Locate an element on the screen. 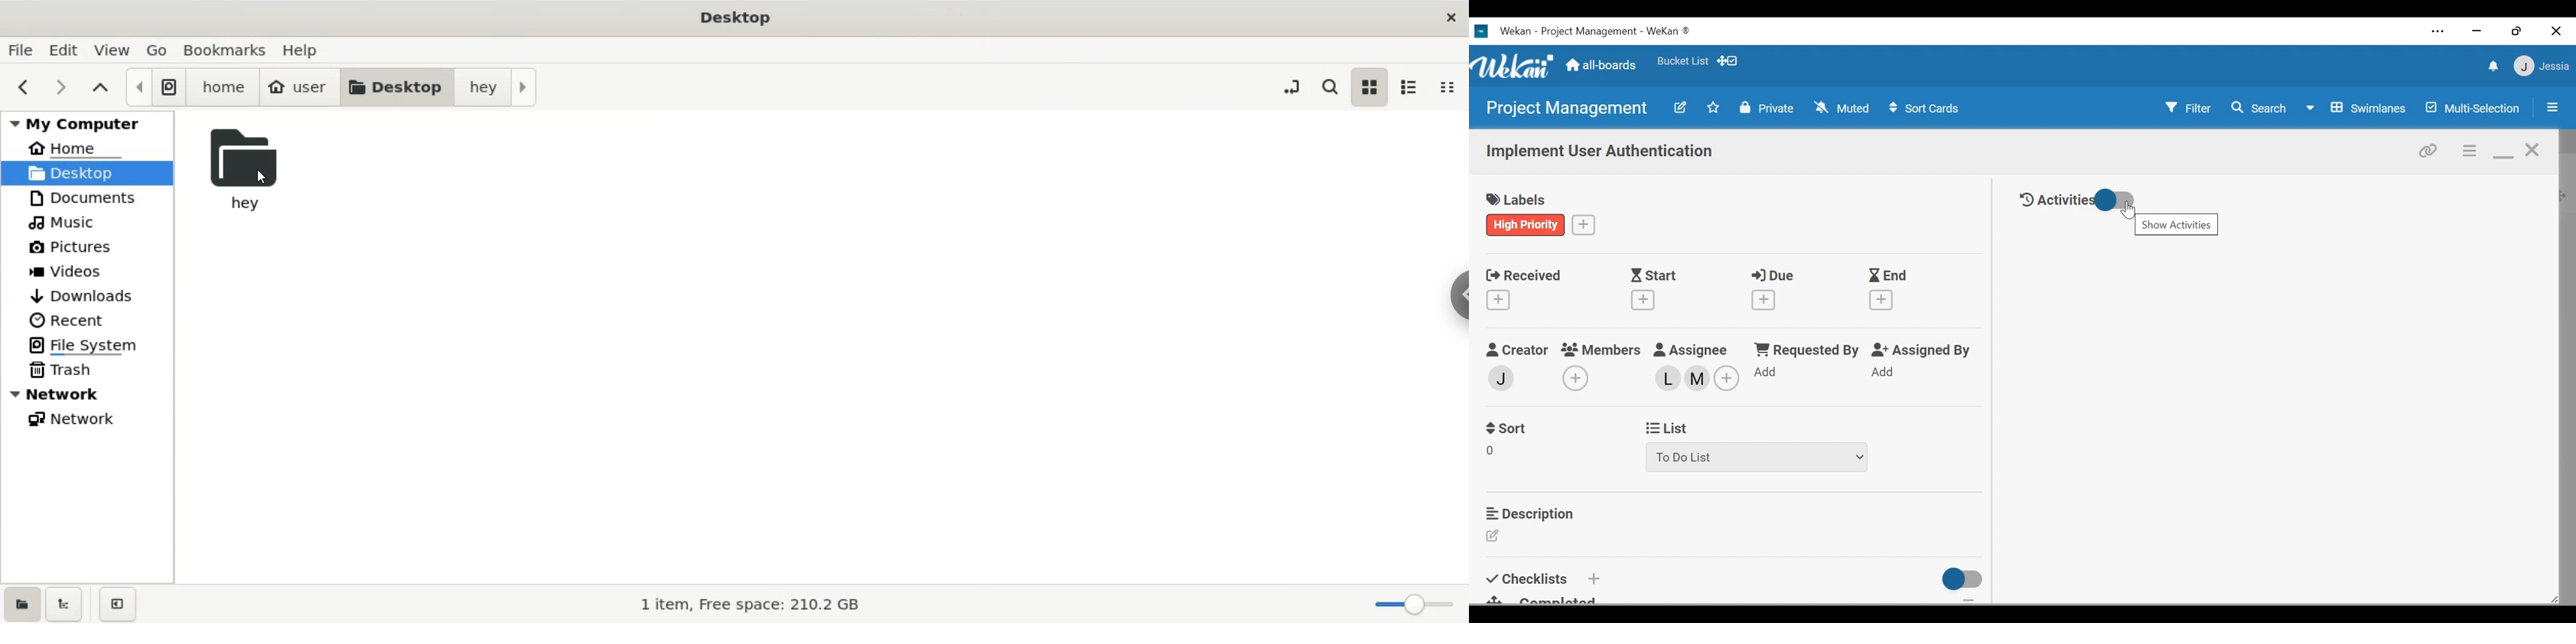  Filter is located at coordinates (2190, 108).